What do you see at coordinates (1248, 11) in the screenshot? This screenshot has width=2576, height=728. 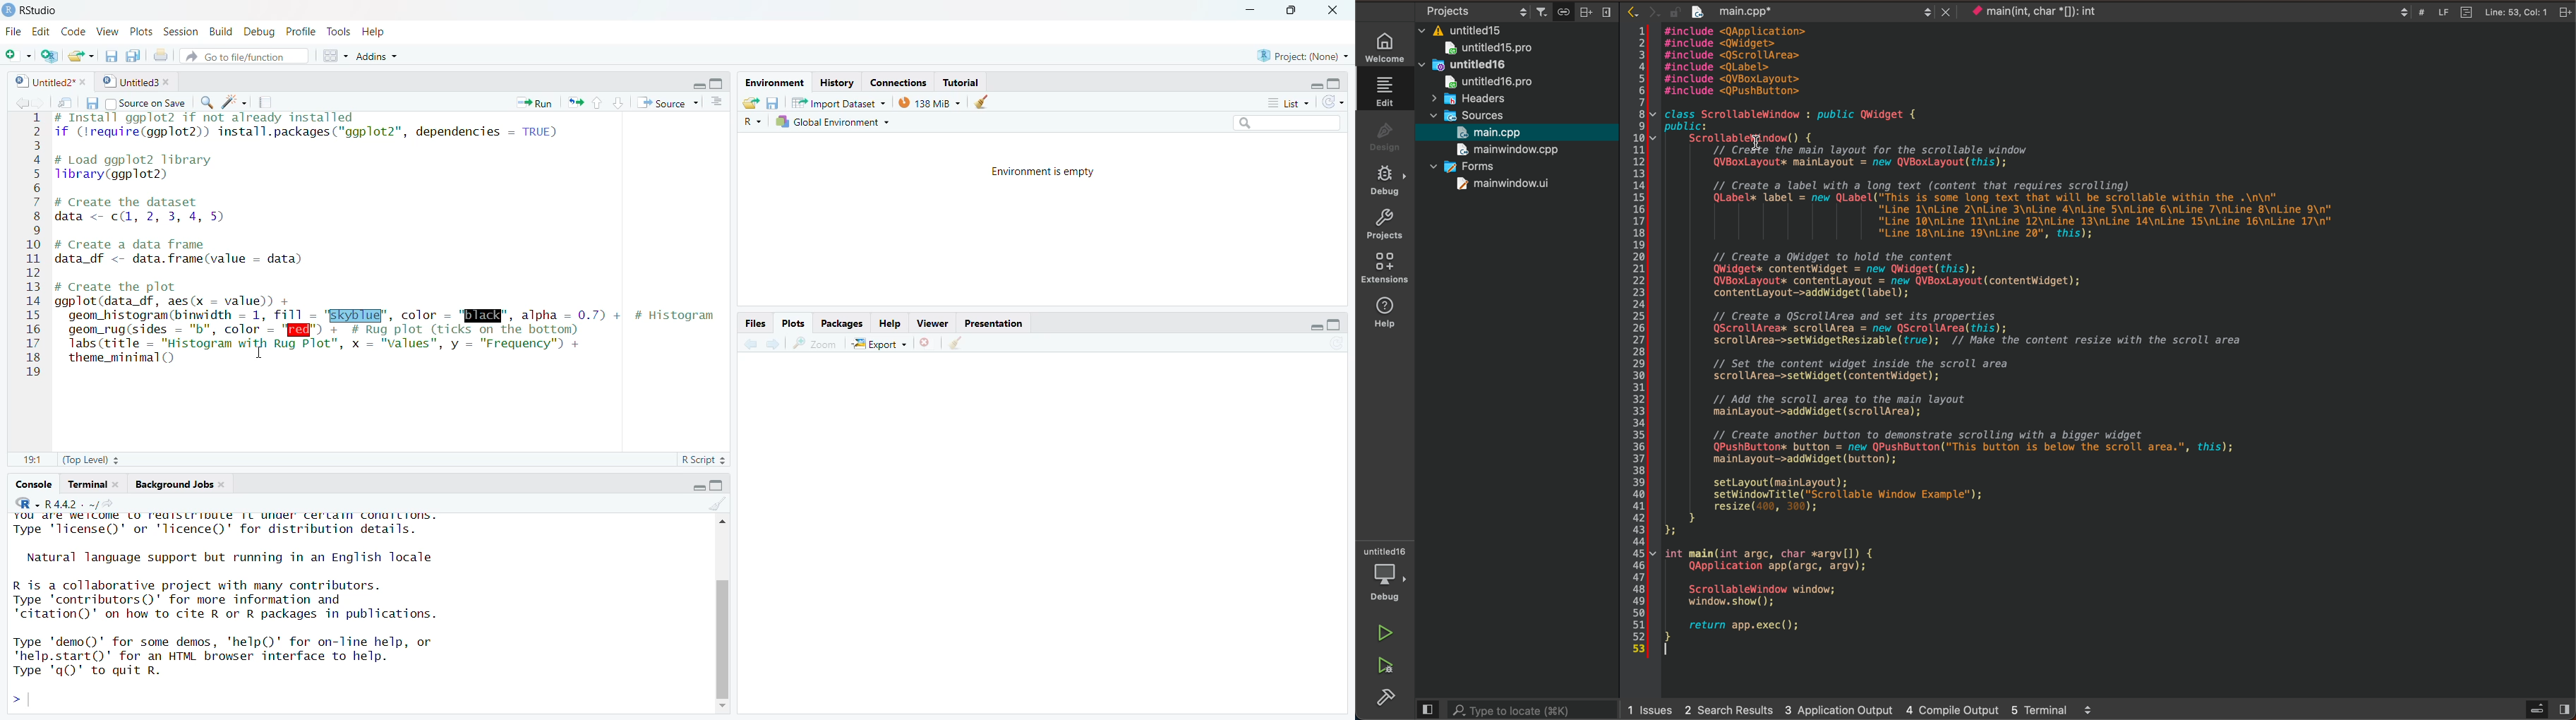 I see `minimize` at bounding box center [1248, 11].